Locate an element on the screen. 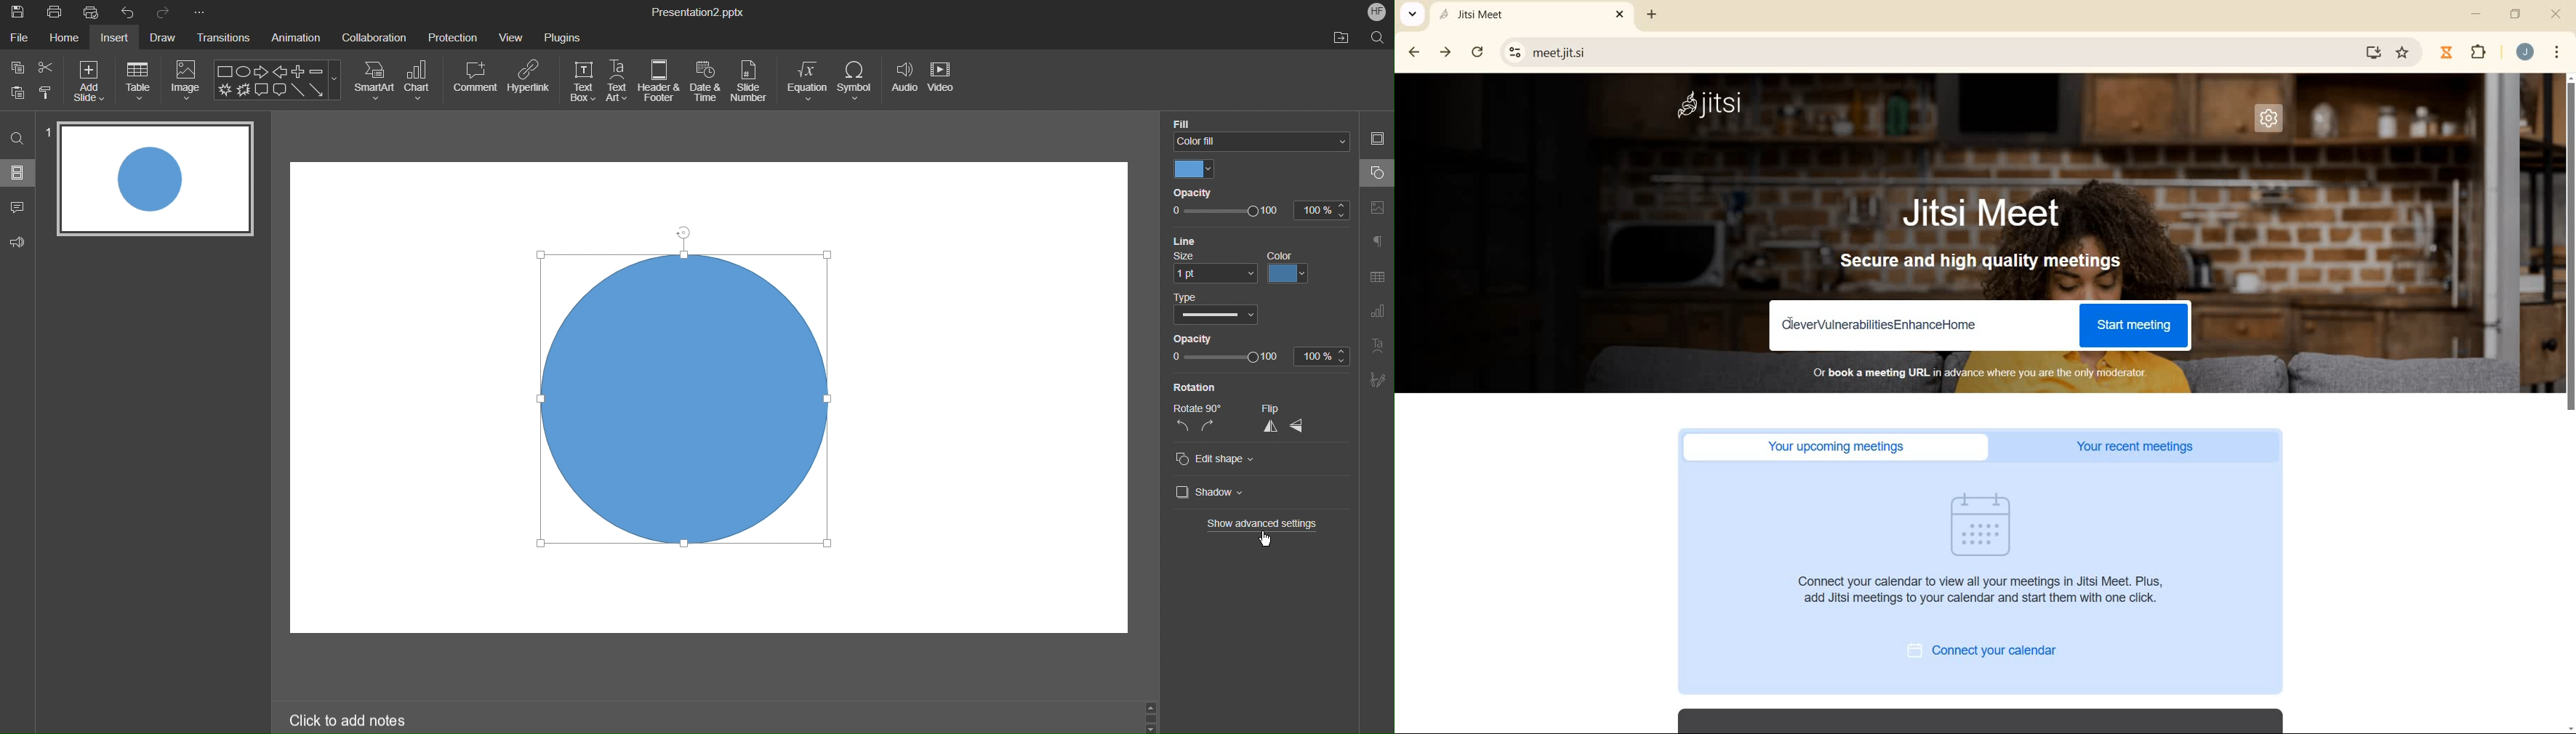 Image resolution: width=2576 pixels, height=756 pixels. Print is located at coordinates (55, 13).